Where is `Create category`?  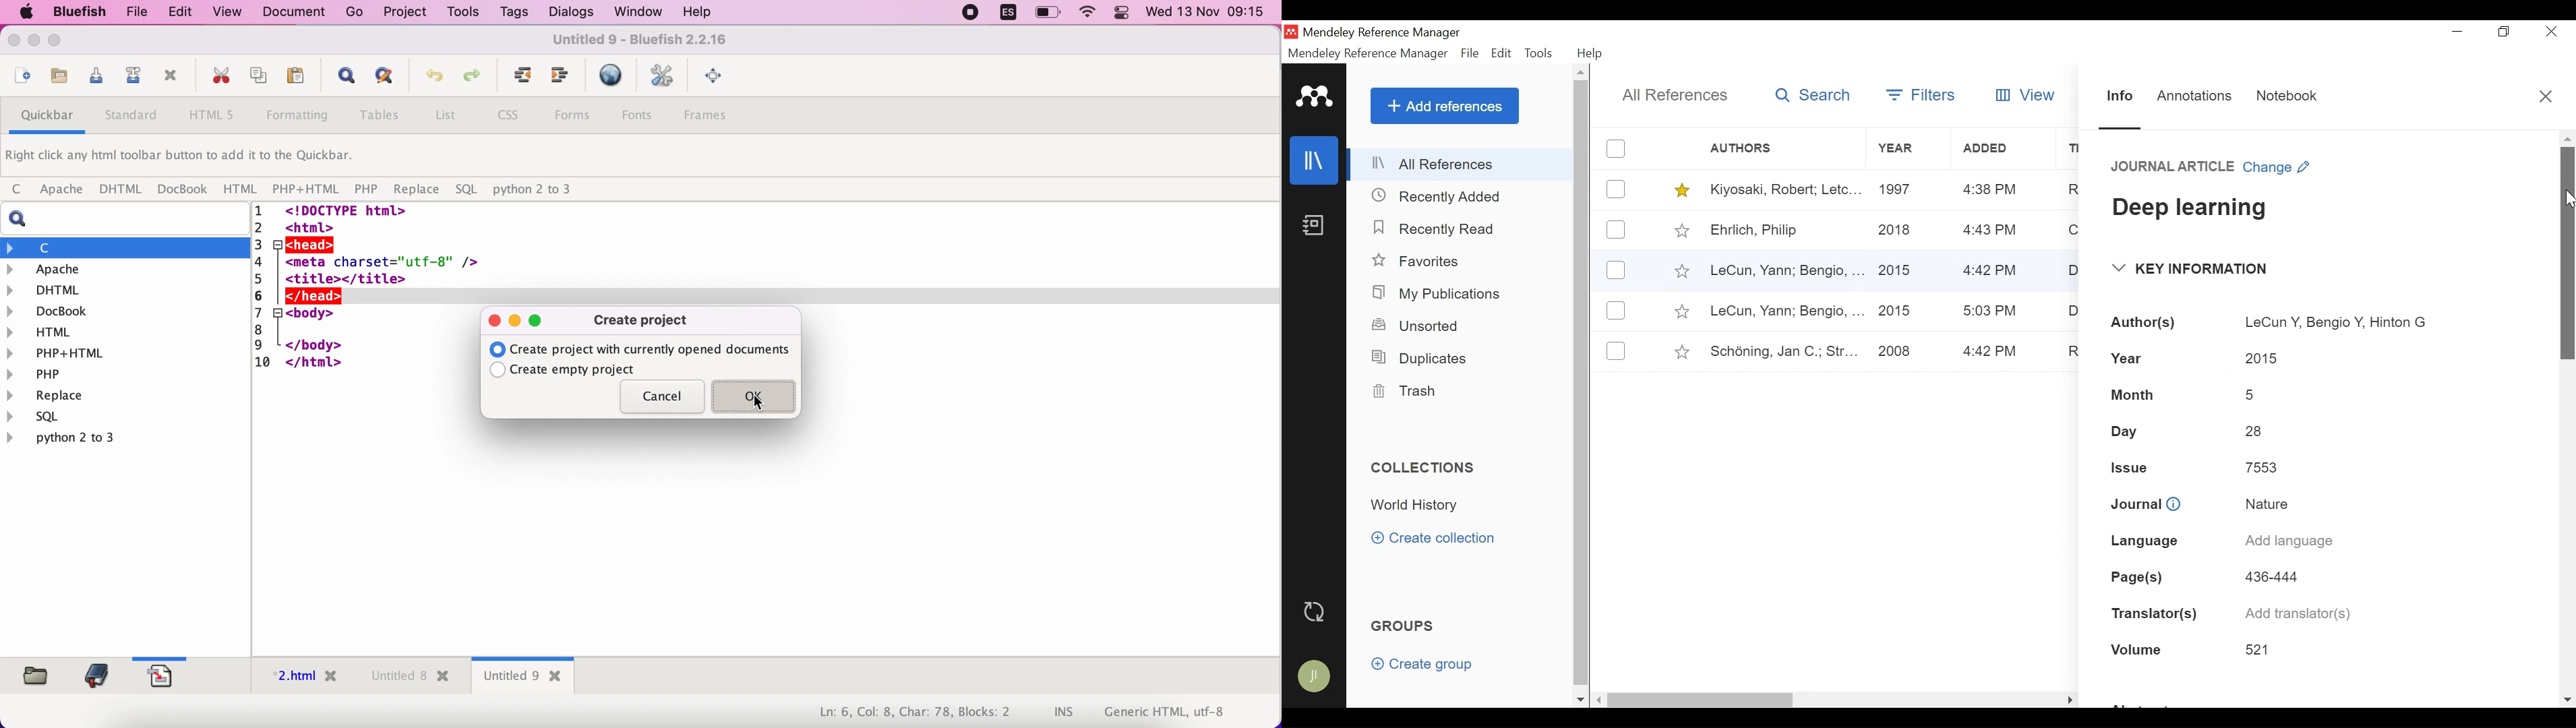
Create category is located at coordinates (1435, 537).